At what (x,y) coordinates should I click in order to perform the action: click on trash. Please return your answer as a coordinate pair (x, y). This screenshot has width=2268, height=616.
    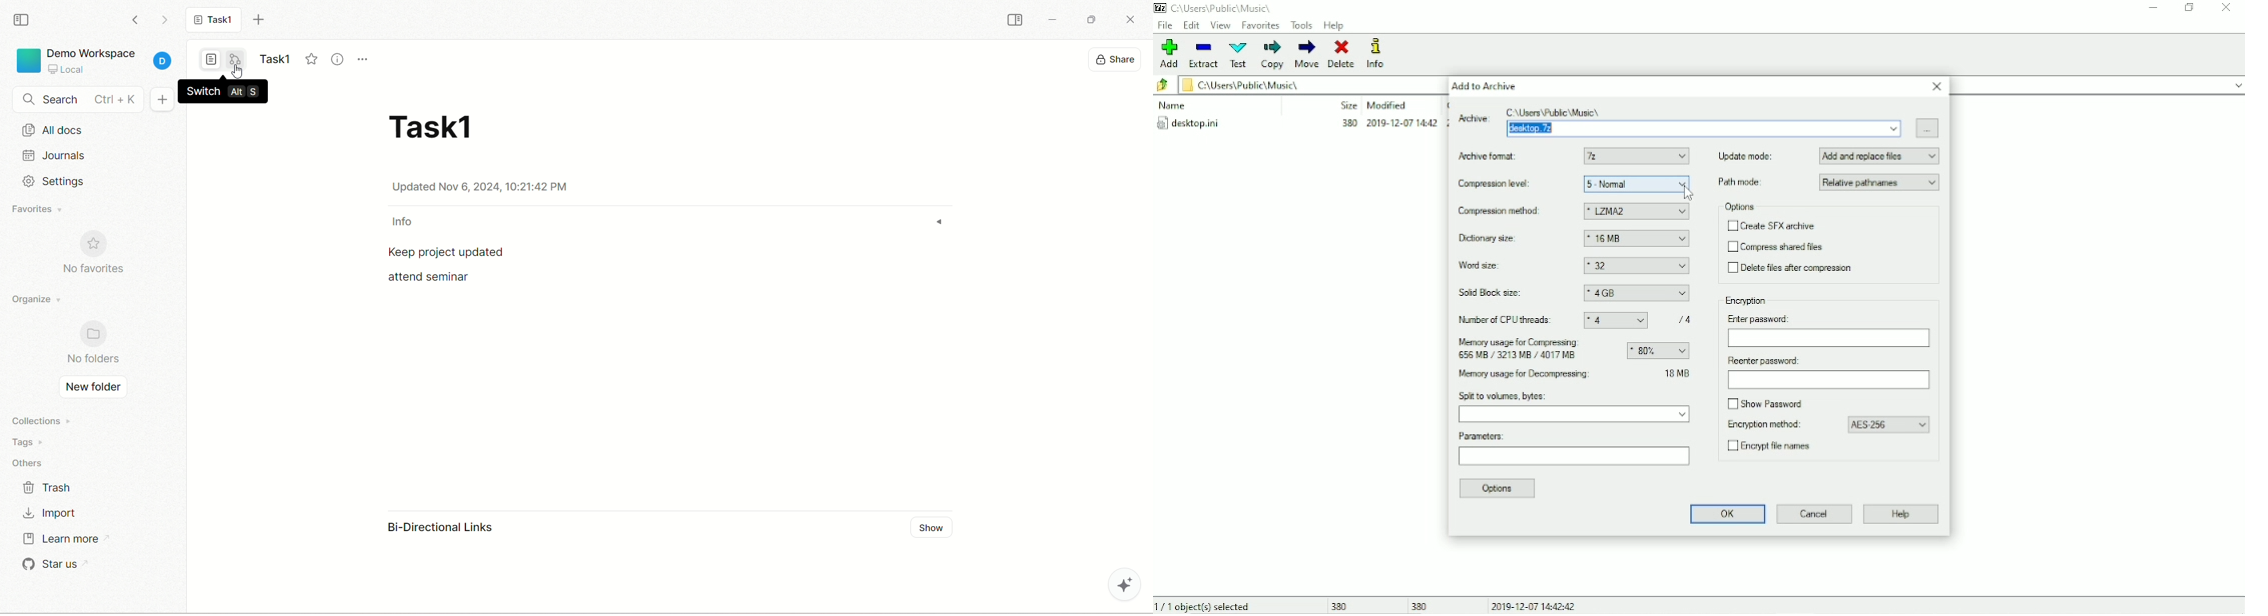
    Looking at the image, I should click on (49, 486).